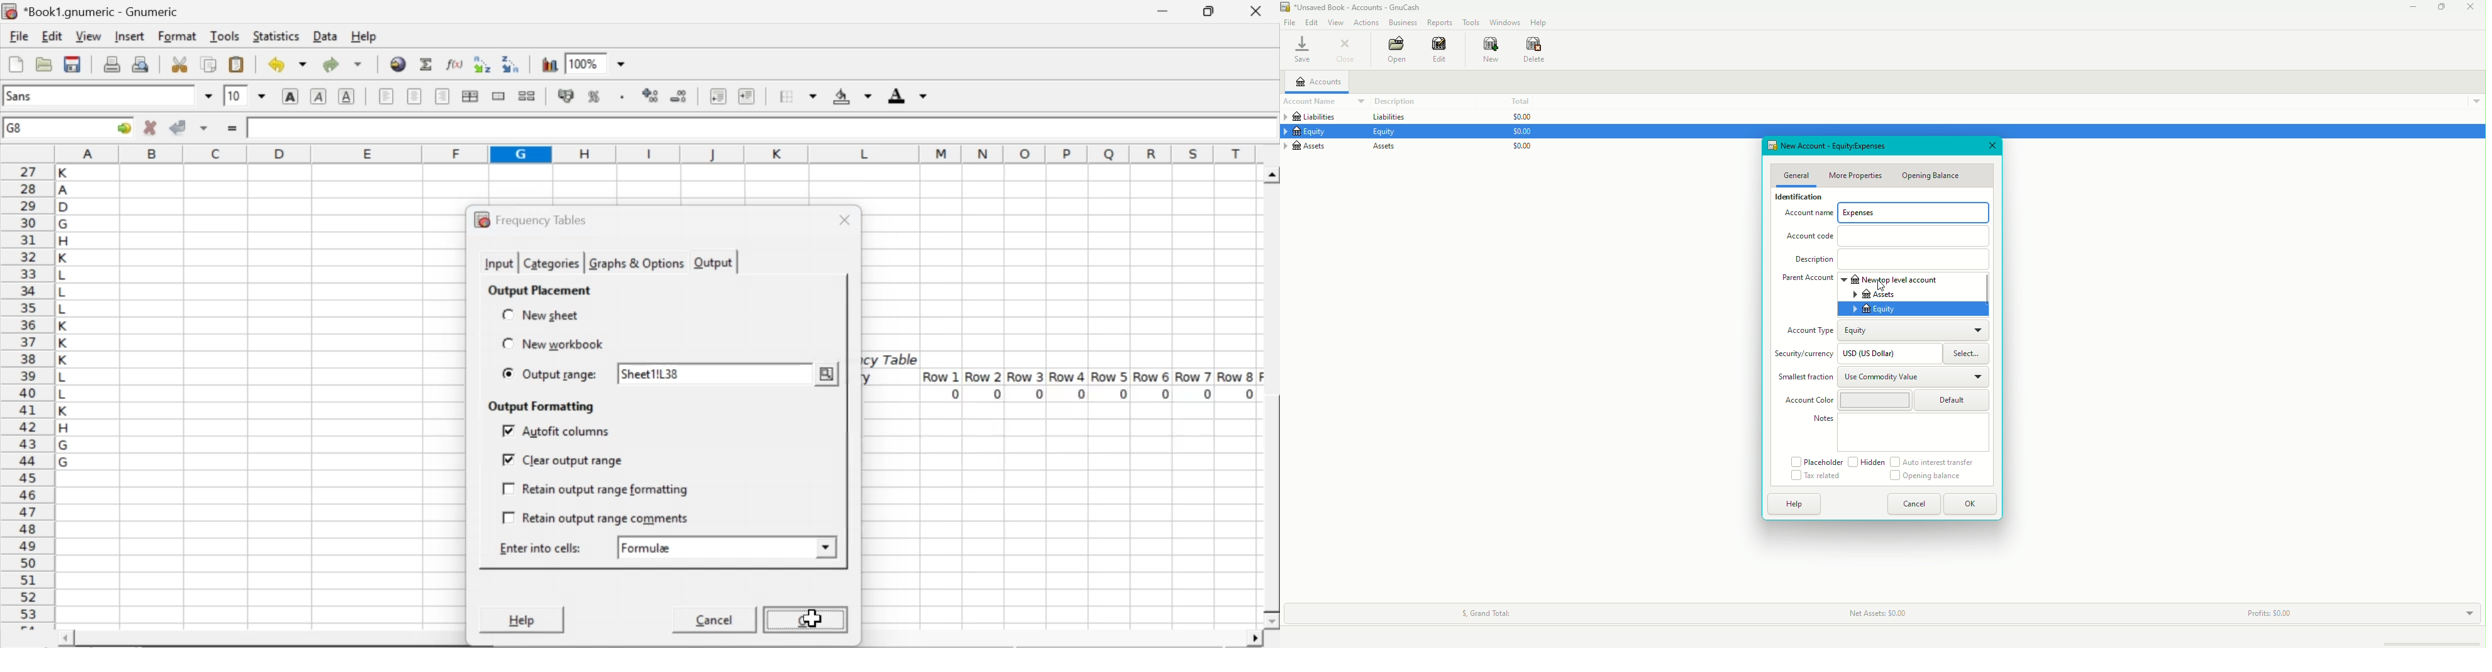  Describe the element at coordinates (650, 373) in the screenshot. I see `sheet1!L38` at that location.